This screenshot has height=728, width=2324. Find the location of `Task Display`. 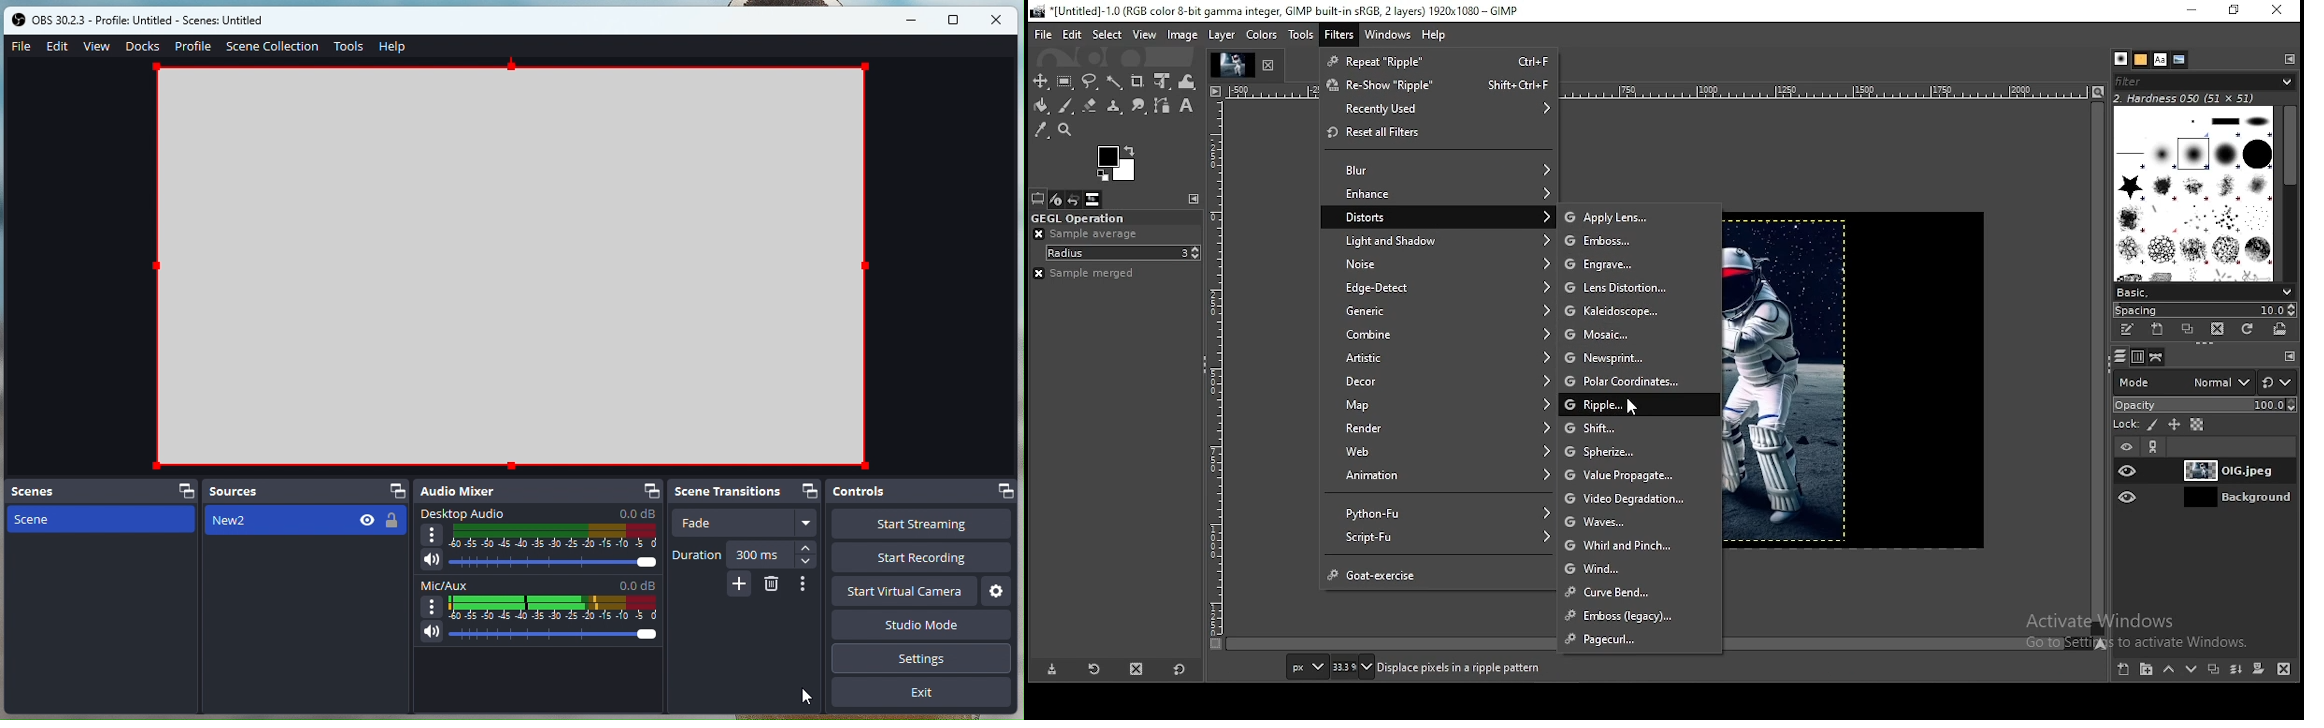

Task Display is located at coordinates (1231, 60).